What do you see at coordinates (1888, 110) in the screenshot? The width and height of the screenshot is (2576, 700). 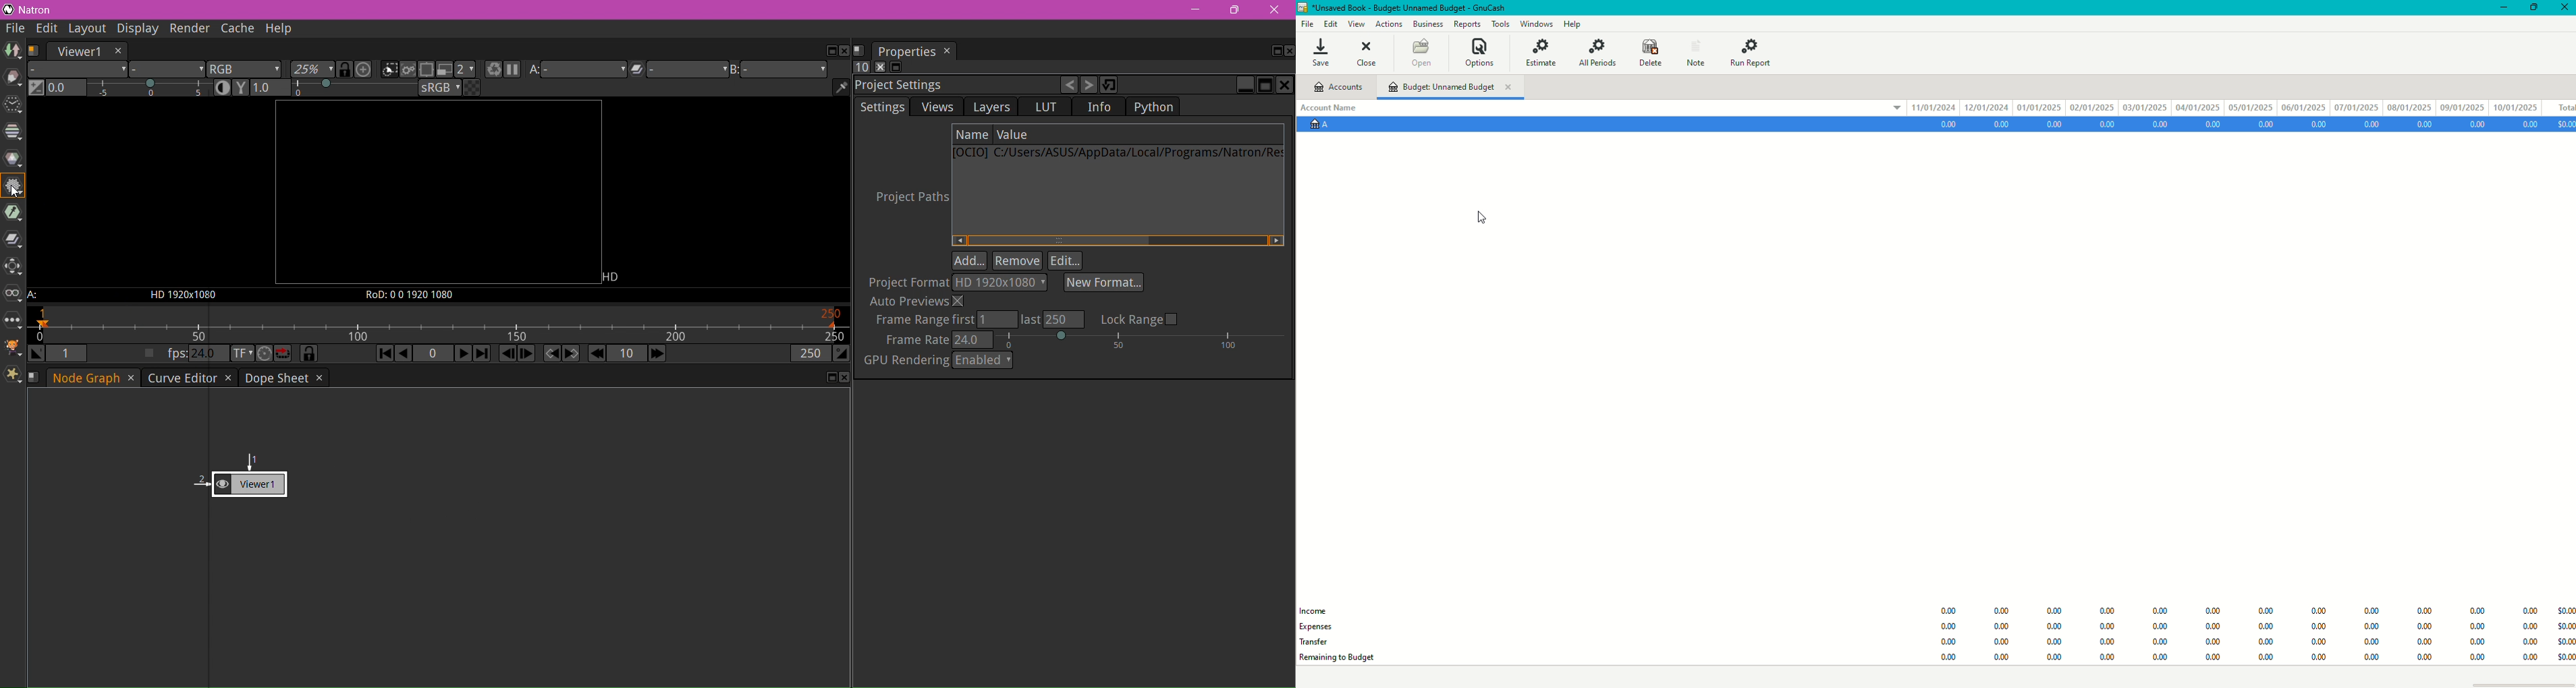 I see `drop down menu` at bounding box center [1888, 110].